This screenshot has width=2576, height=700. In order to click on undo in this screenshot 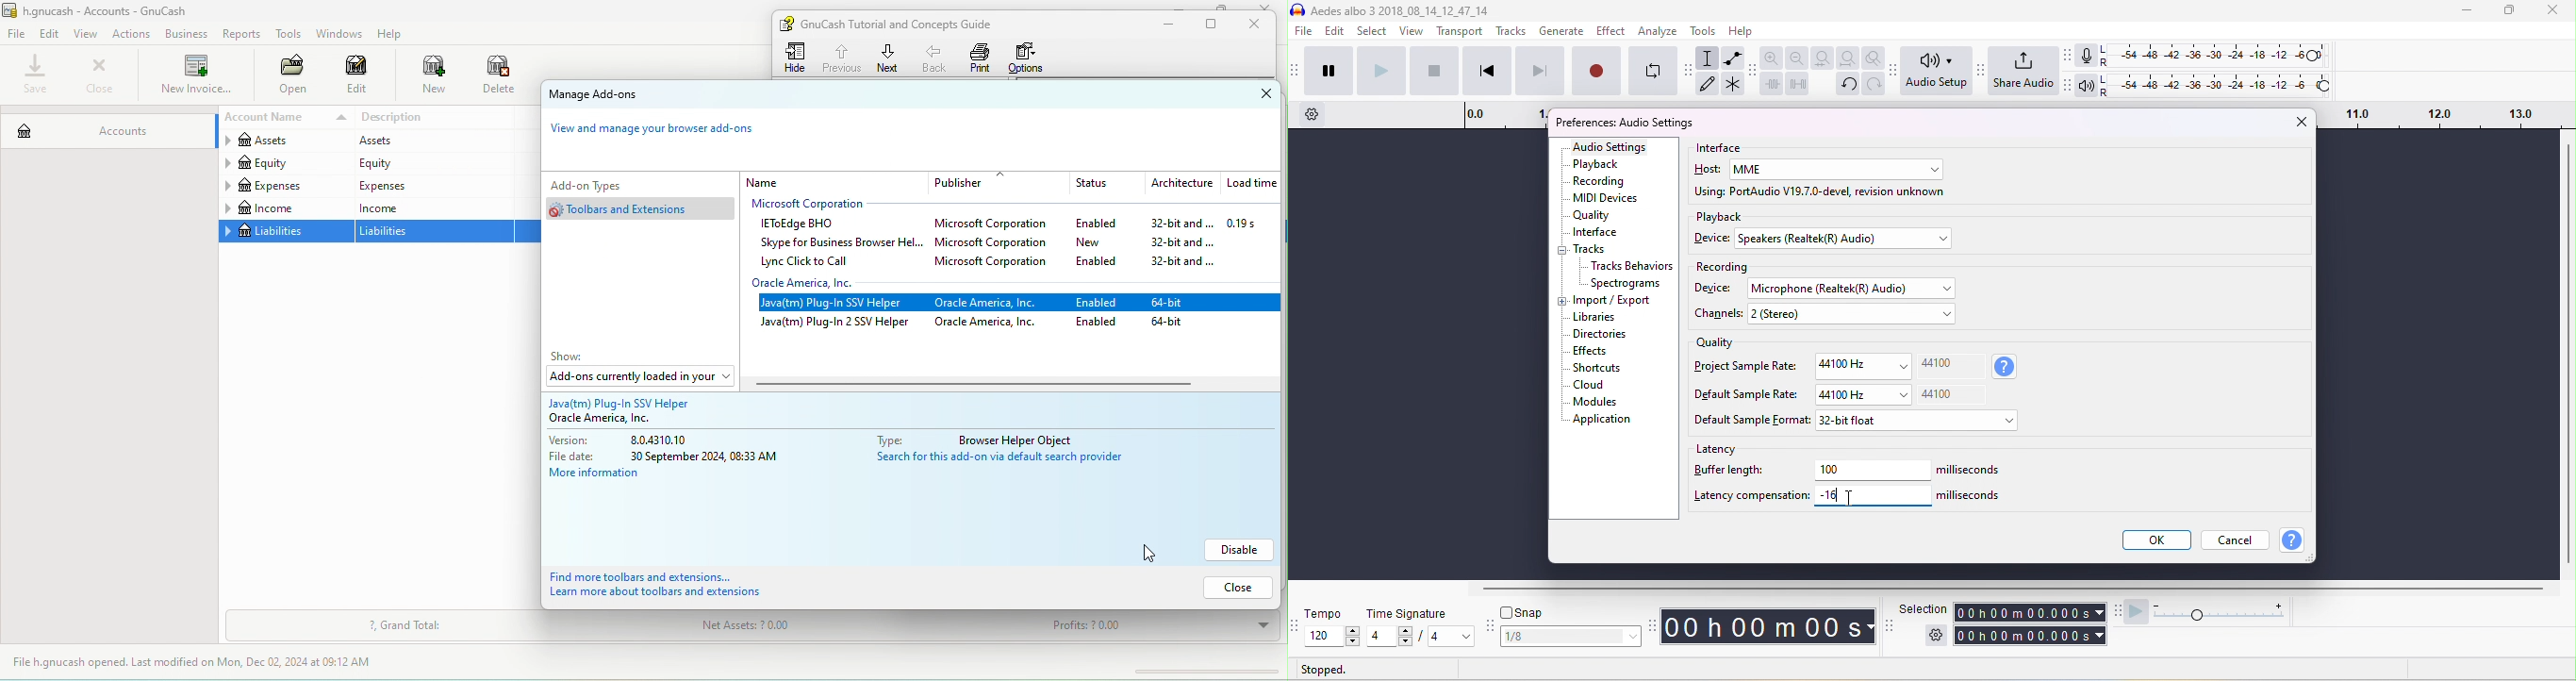, I will do `click(1848, 84)`.